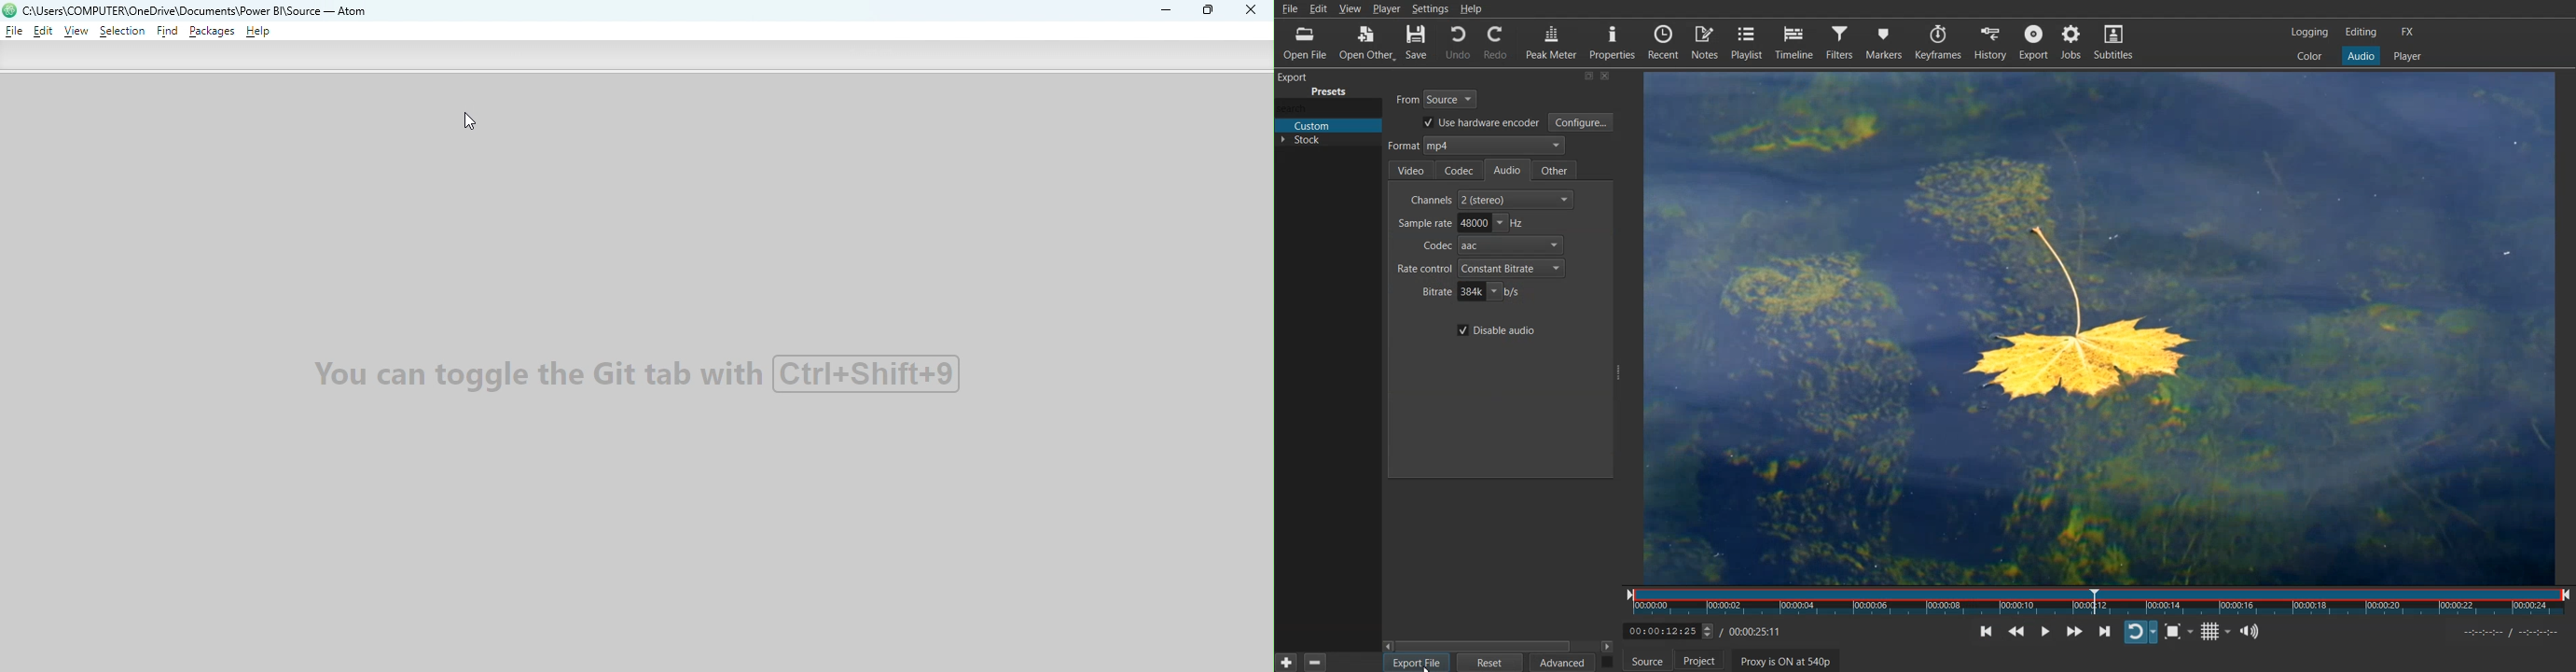 The width and height of the screenshot is (2576, 672). Describe the element at coordinates (1619, 373) in the screenshot. I see `Drag handle` at that location.